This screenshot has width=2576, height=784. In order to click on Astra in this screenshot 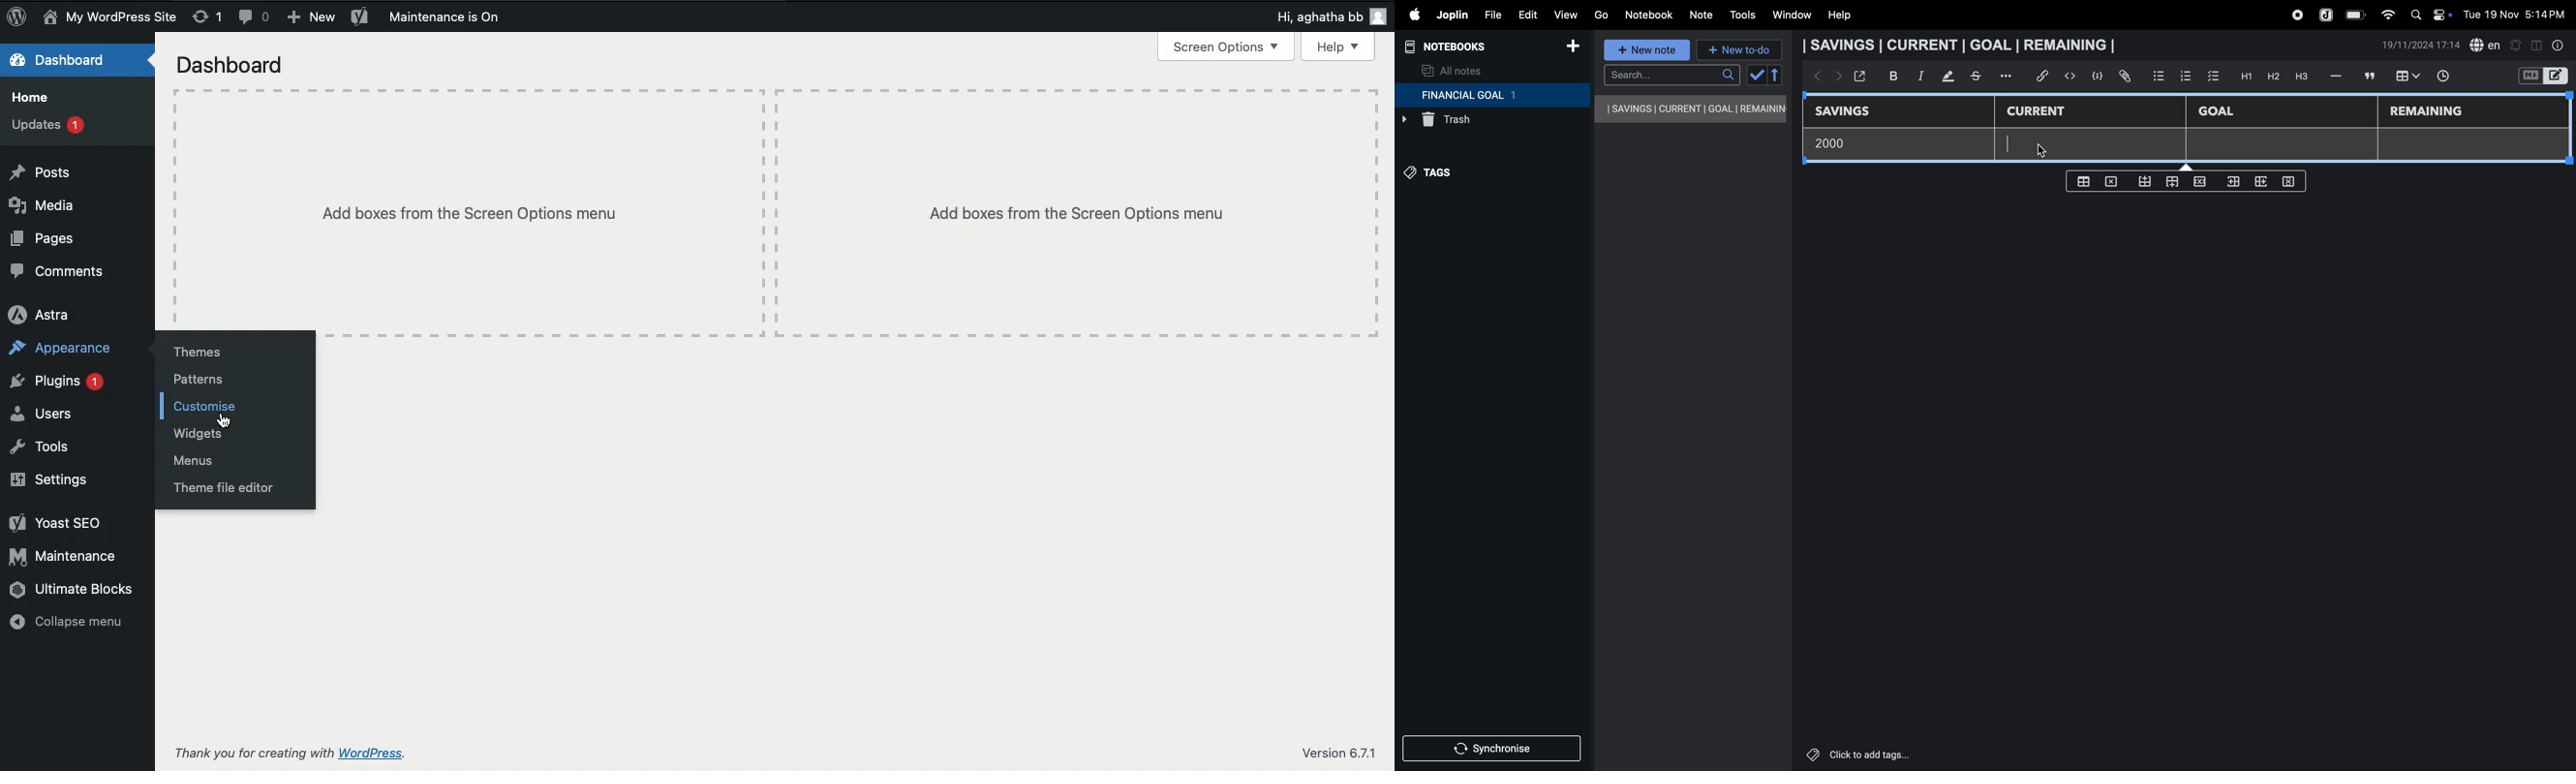, I will do `click(43, 315)`.